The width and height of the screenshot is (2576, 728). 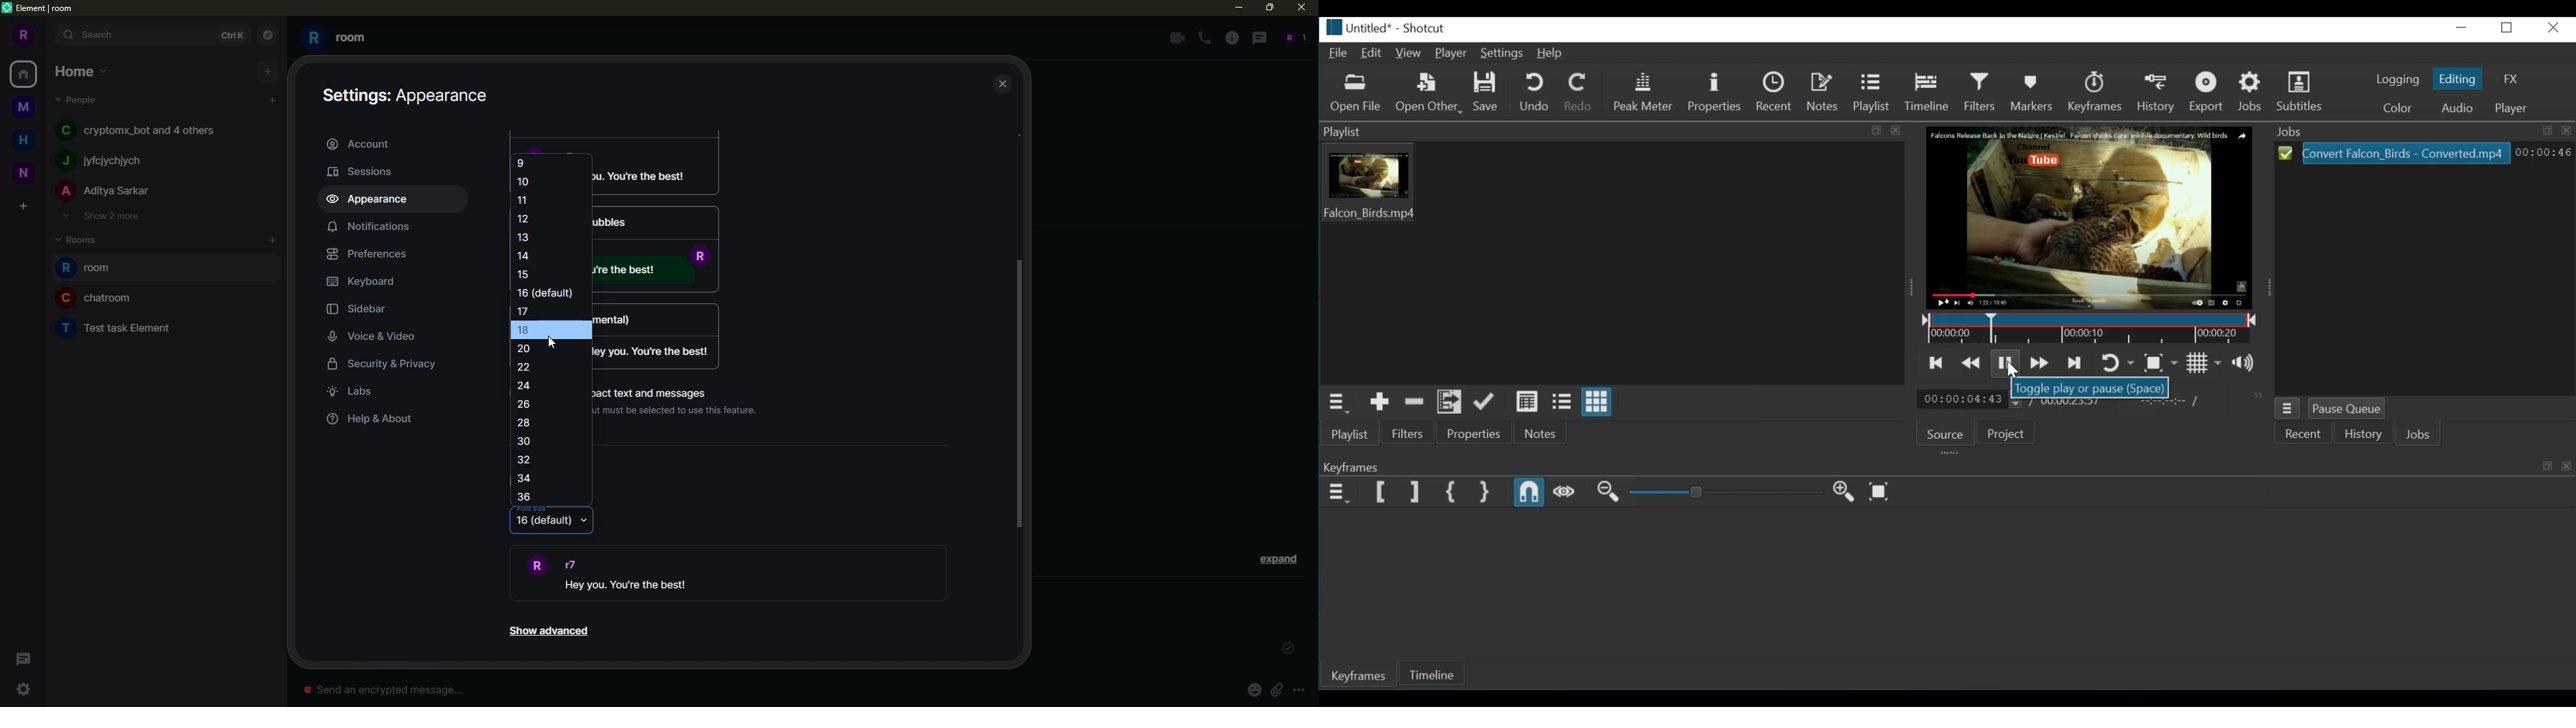 I want to click on home, so click(x=27, y=138).